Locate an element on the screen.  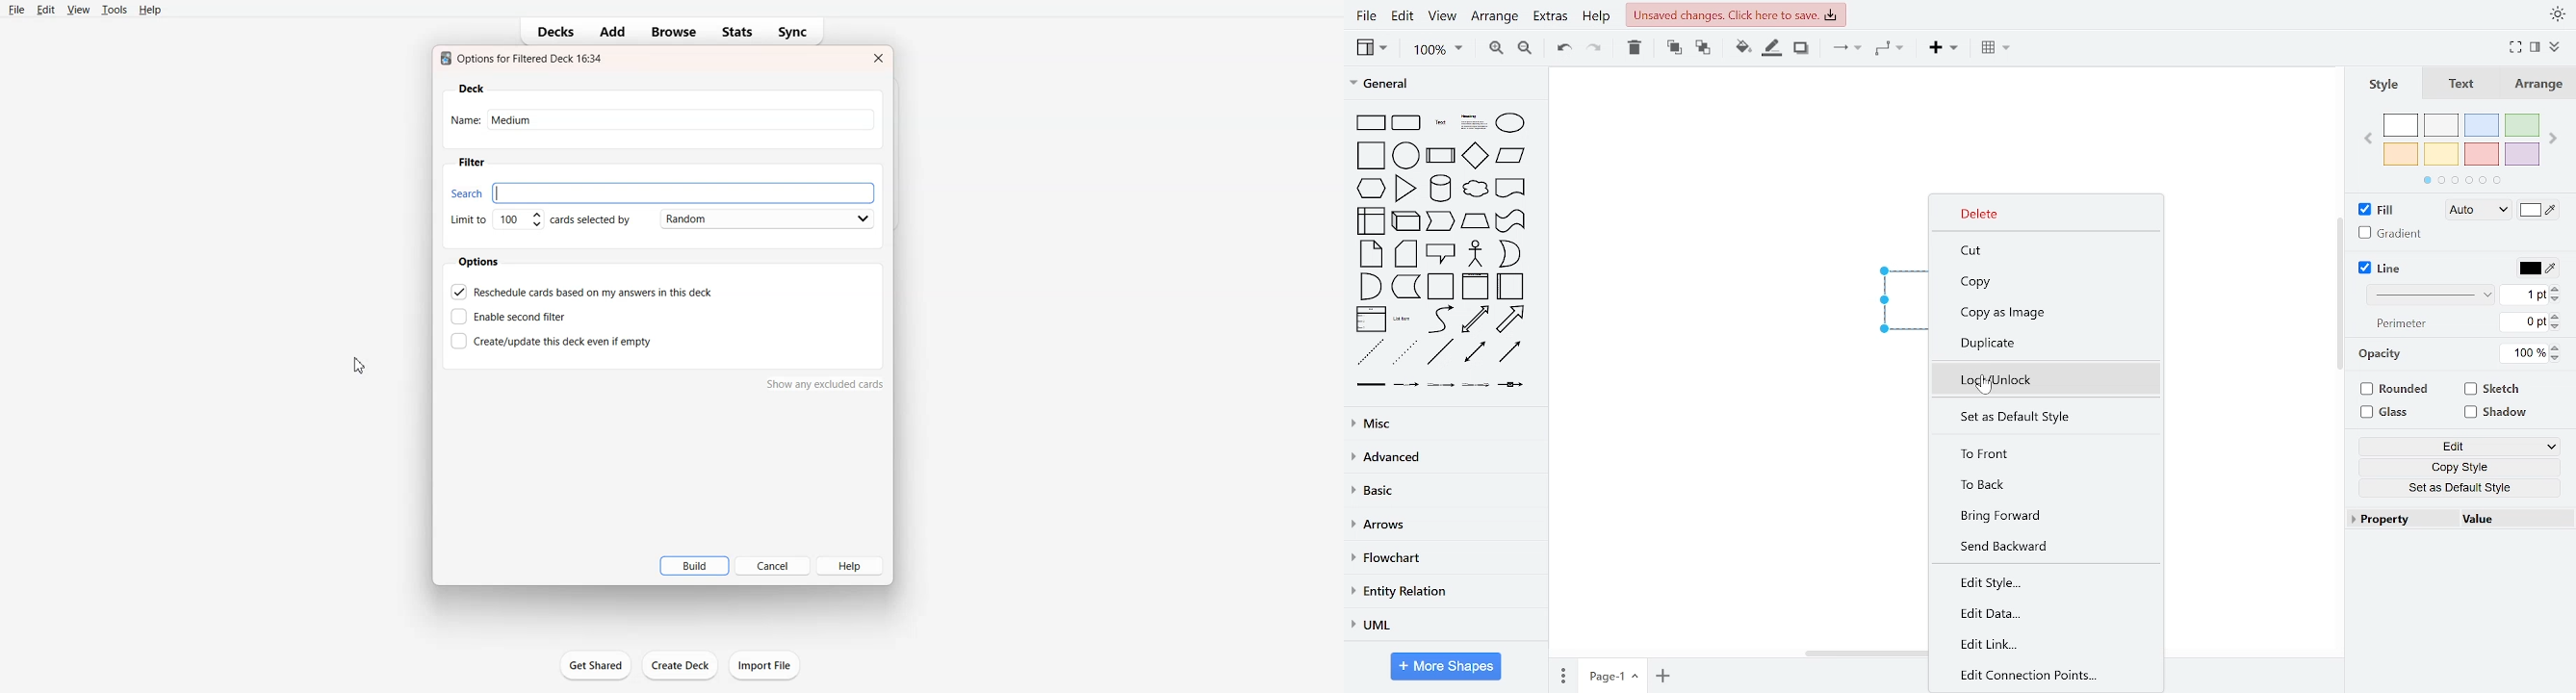
increase perimeter is located at coordinates (2558, 316).